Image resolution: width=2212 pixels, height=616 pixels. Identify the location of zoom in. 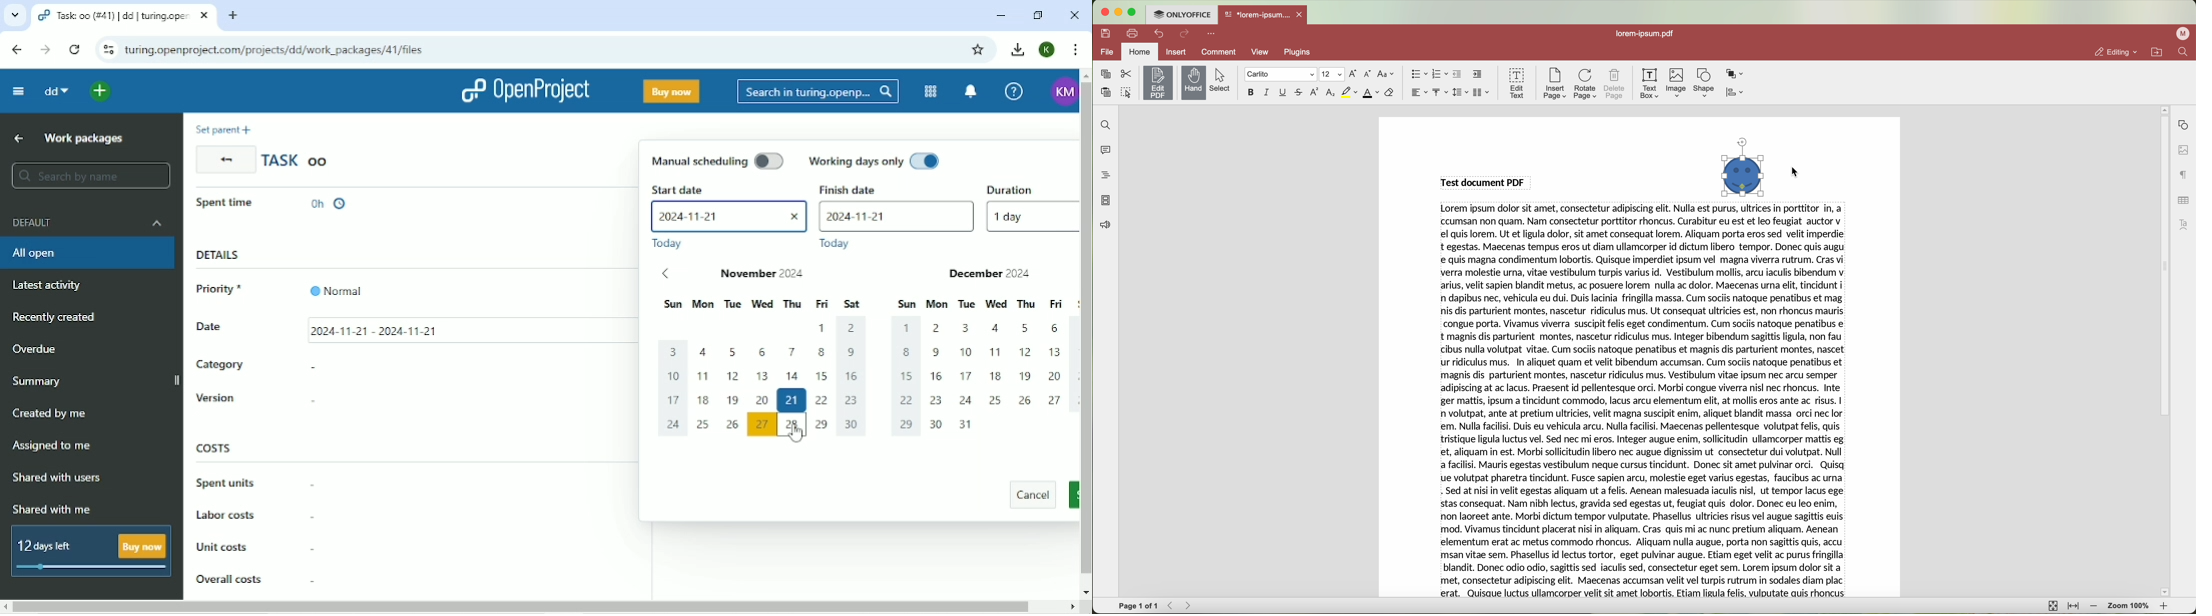
(2164, 606).